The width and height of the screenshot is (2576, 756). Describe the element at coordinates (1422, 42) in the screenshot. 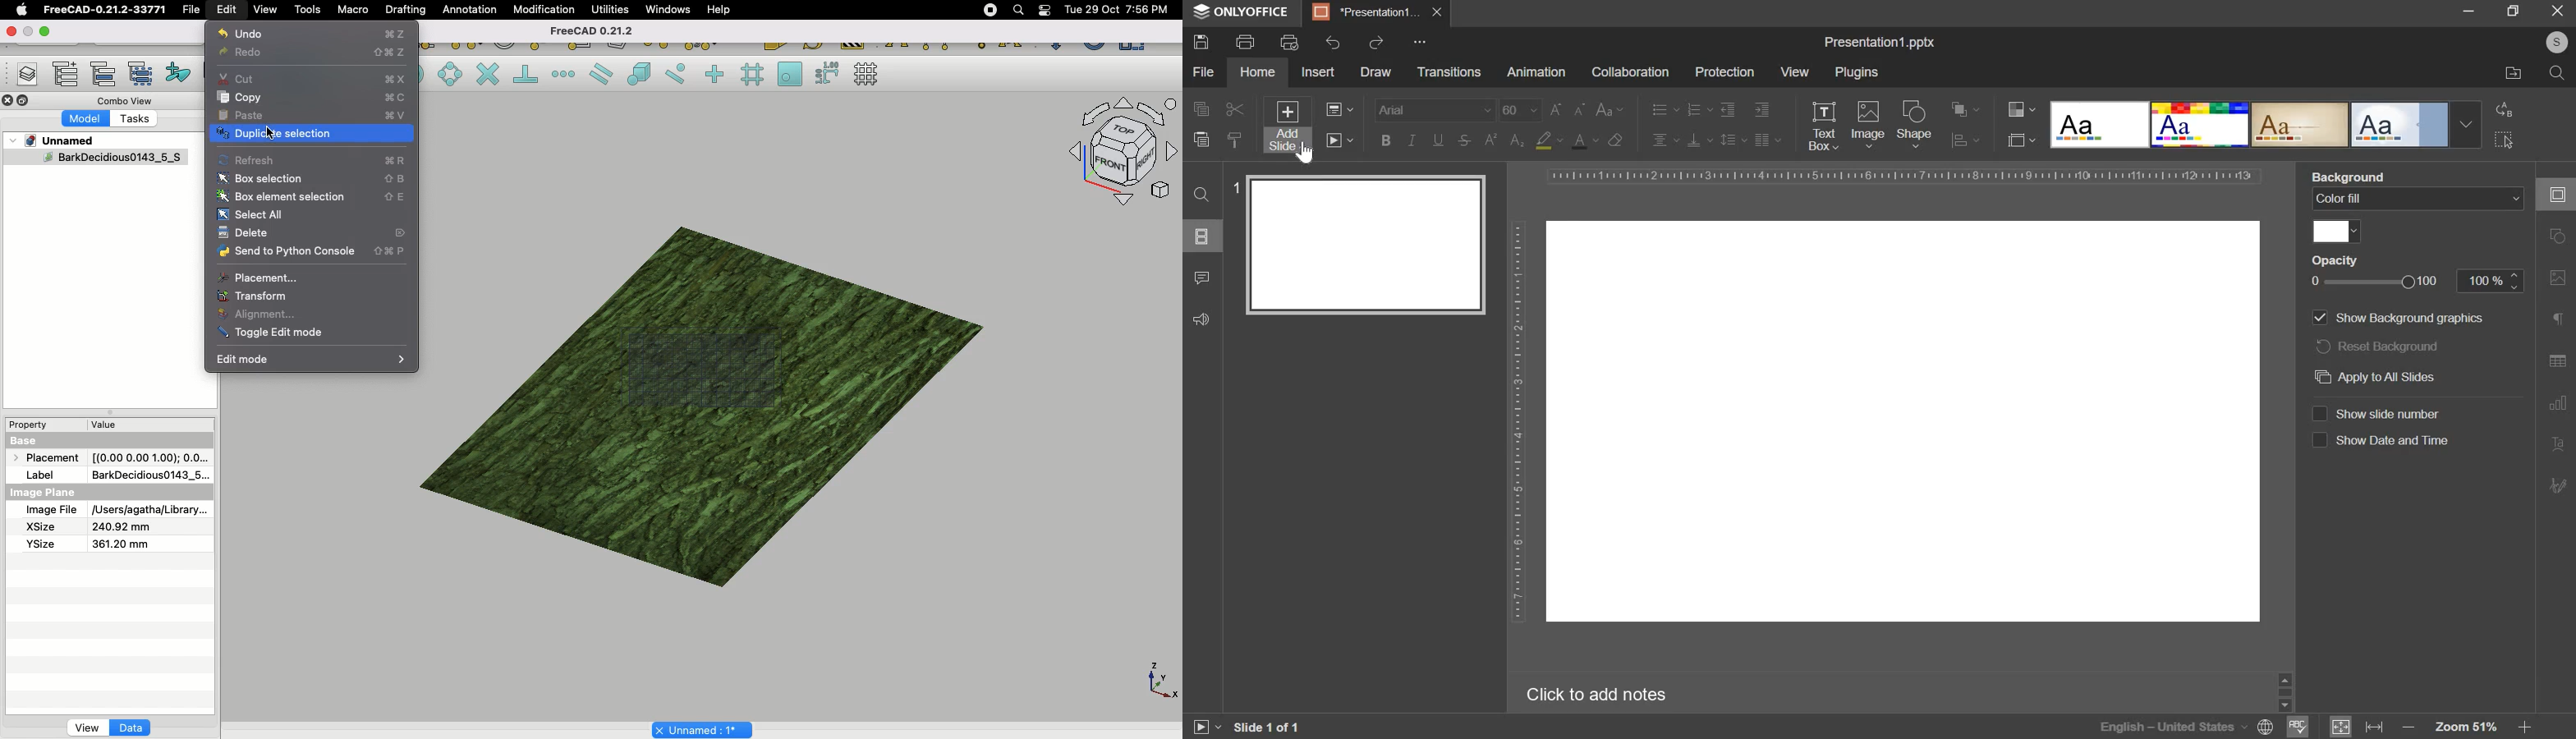

I see `configure quick access toolbar` at that location.